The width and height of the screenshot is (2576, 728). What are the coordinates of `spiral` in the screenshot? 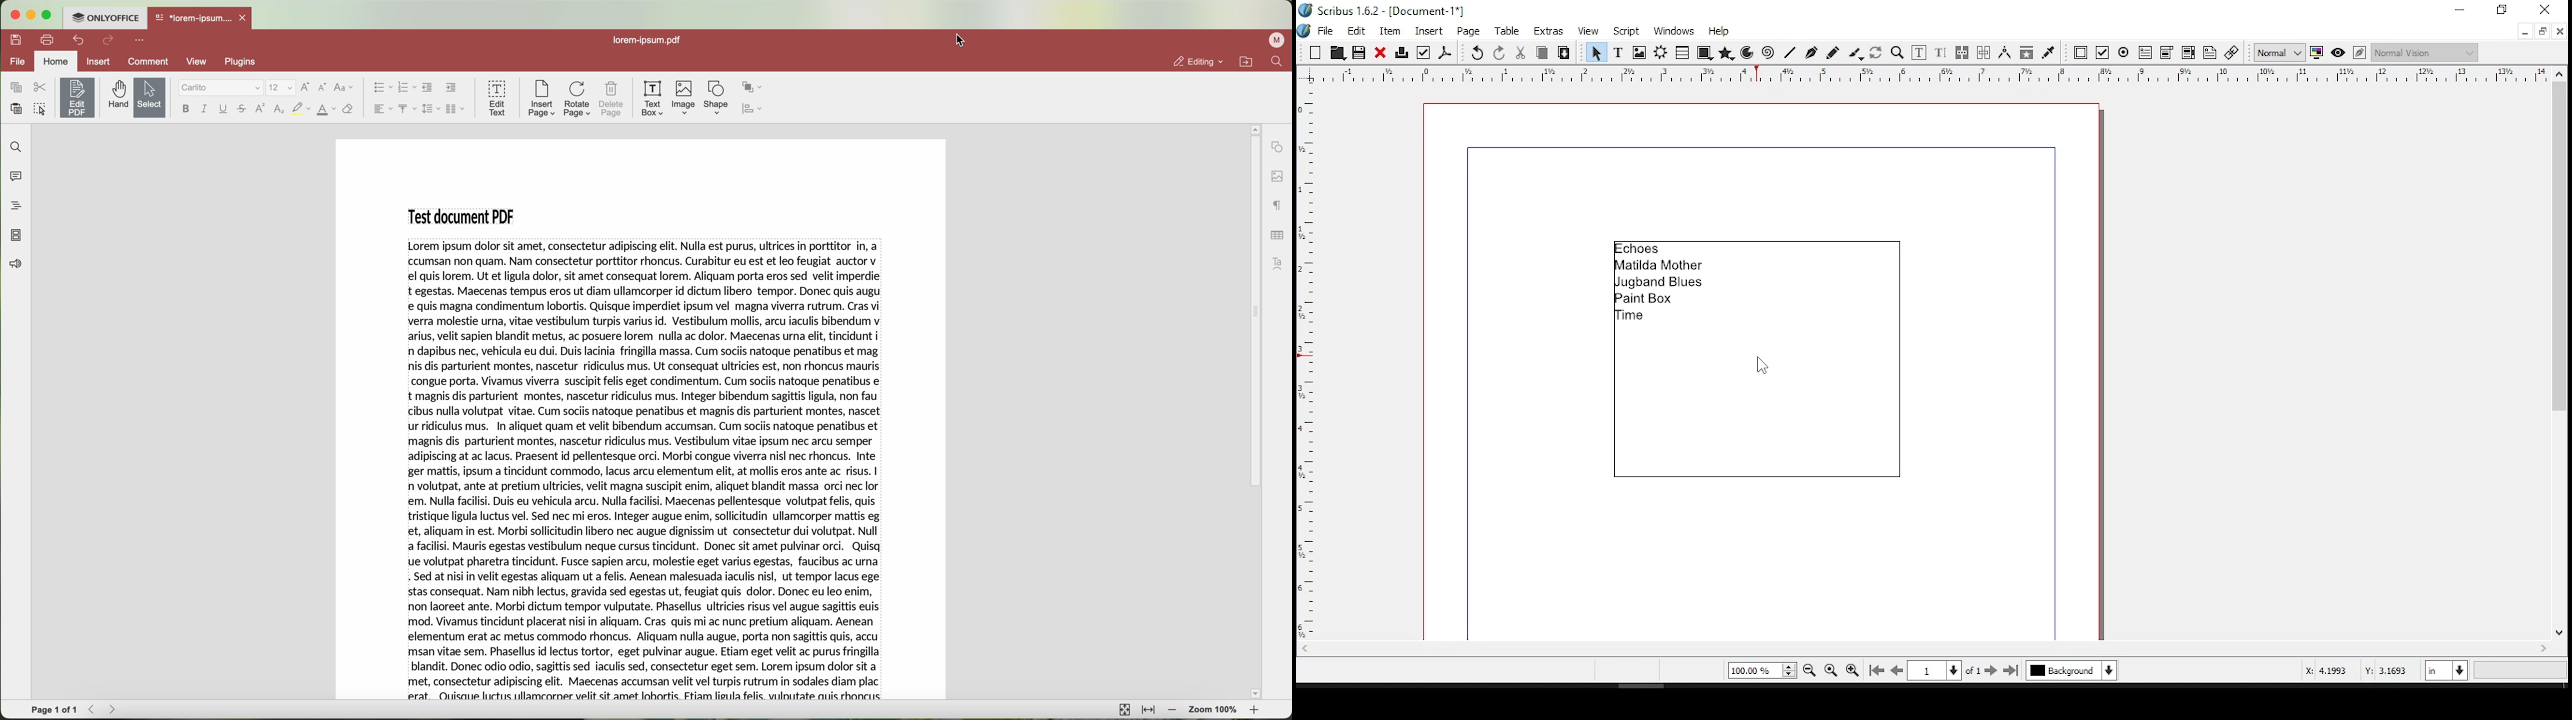 It's located at (1767, 54).